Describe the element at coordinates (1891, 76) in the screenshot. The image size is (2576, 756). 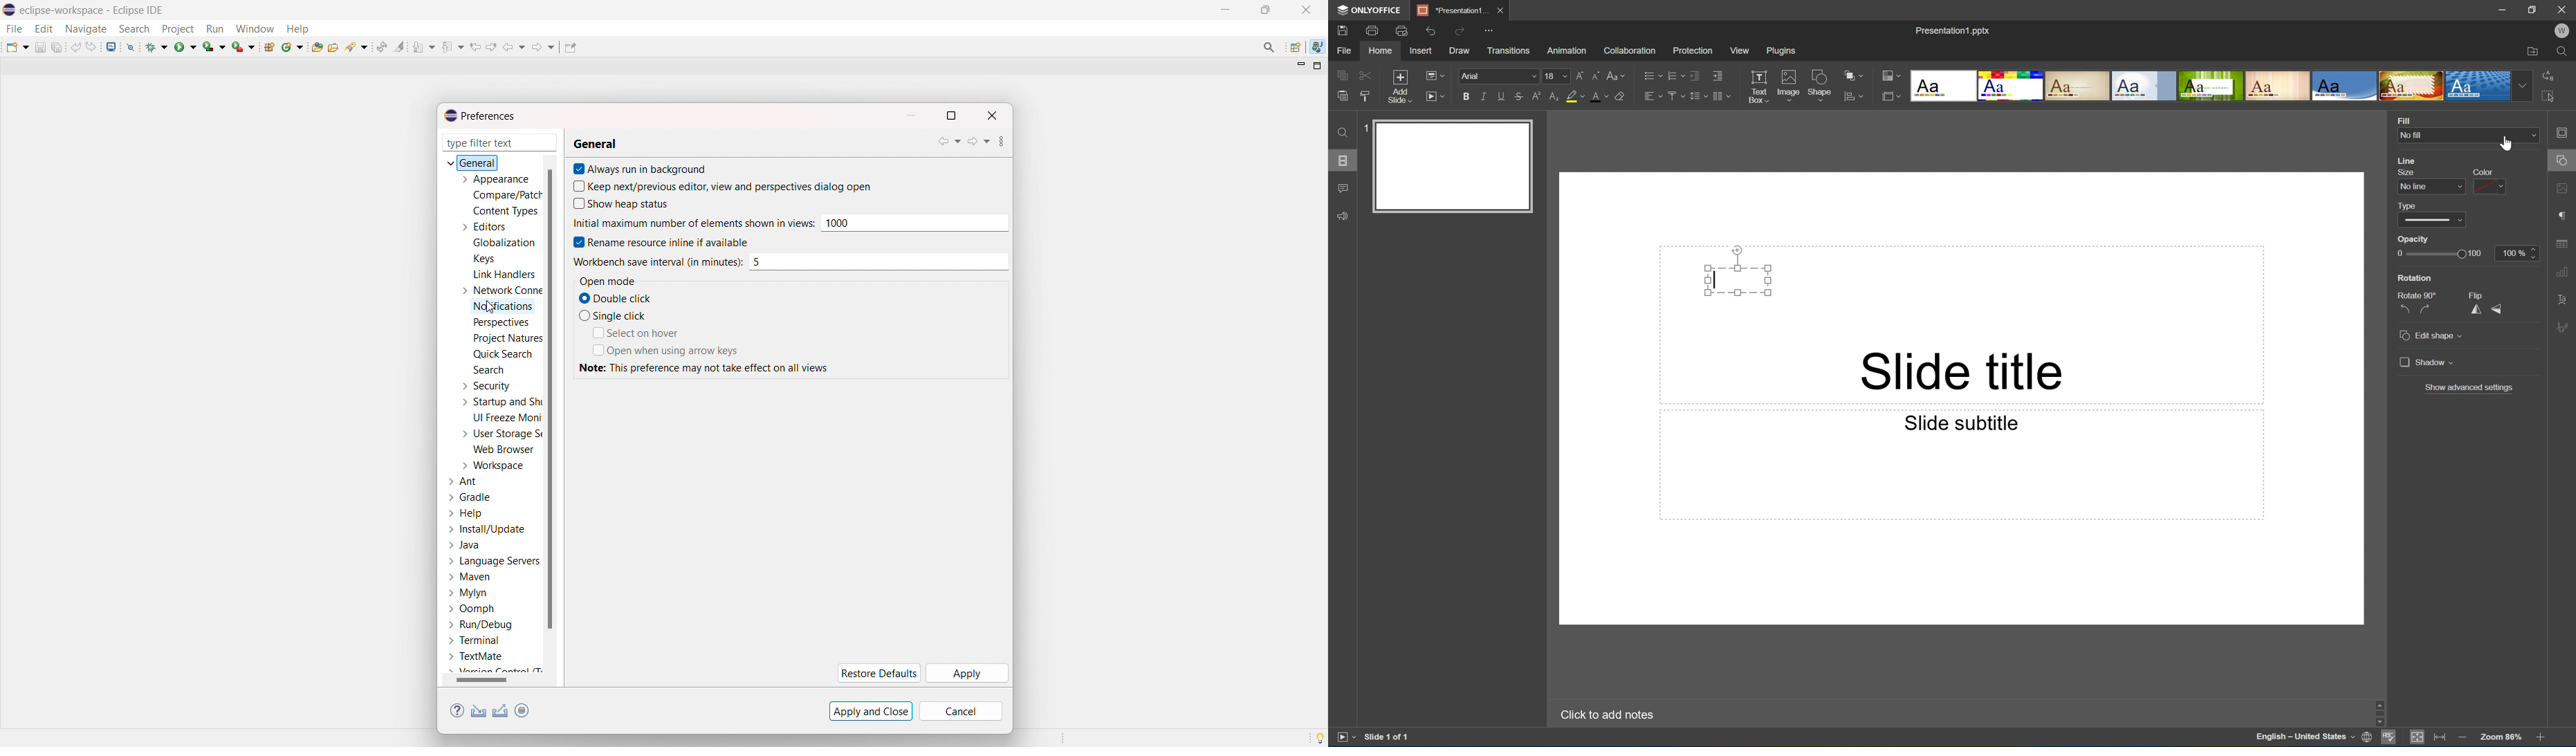
I see `Change color theme` at that location.